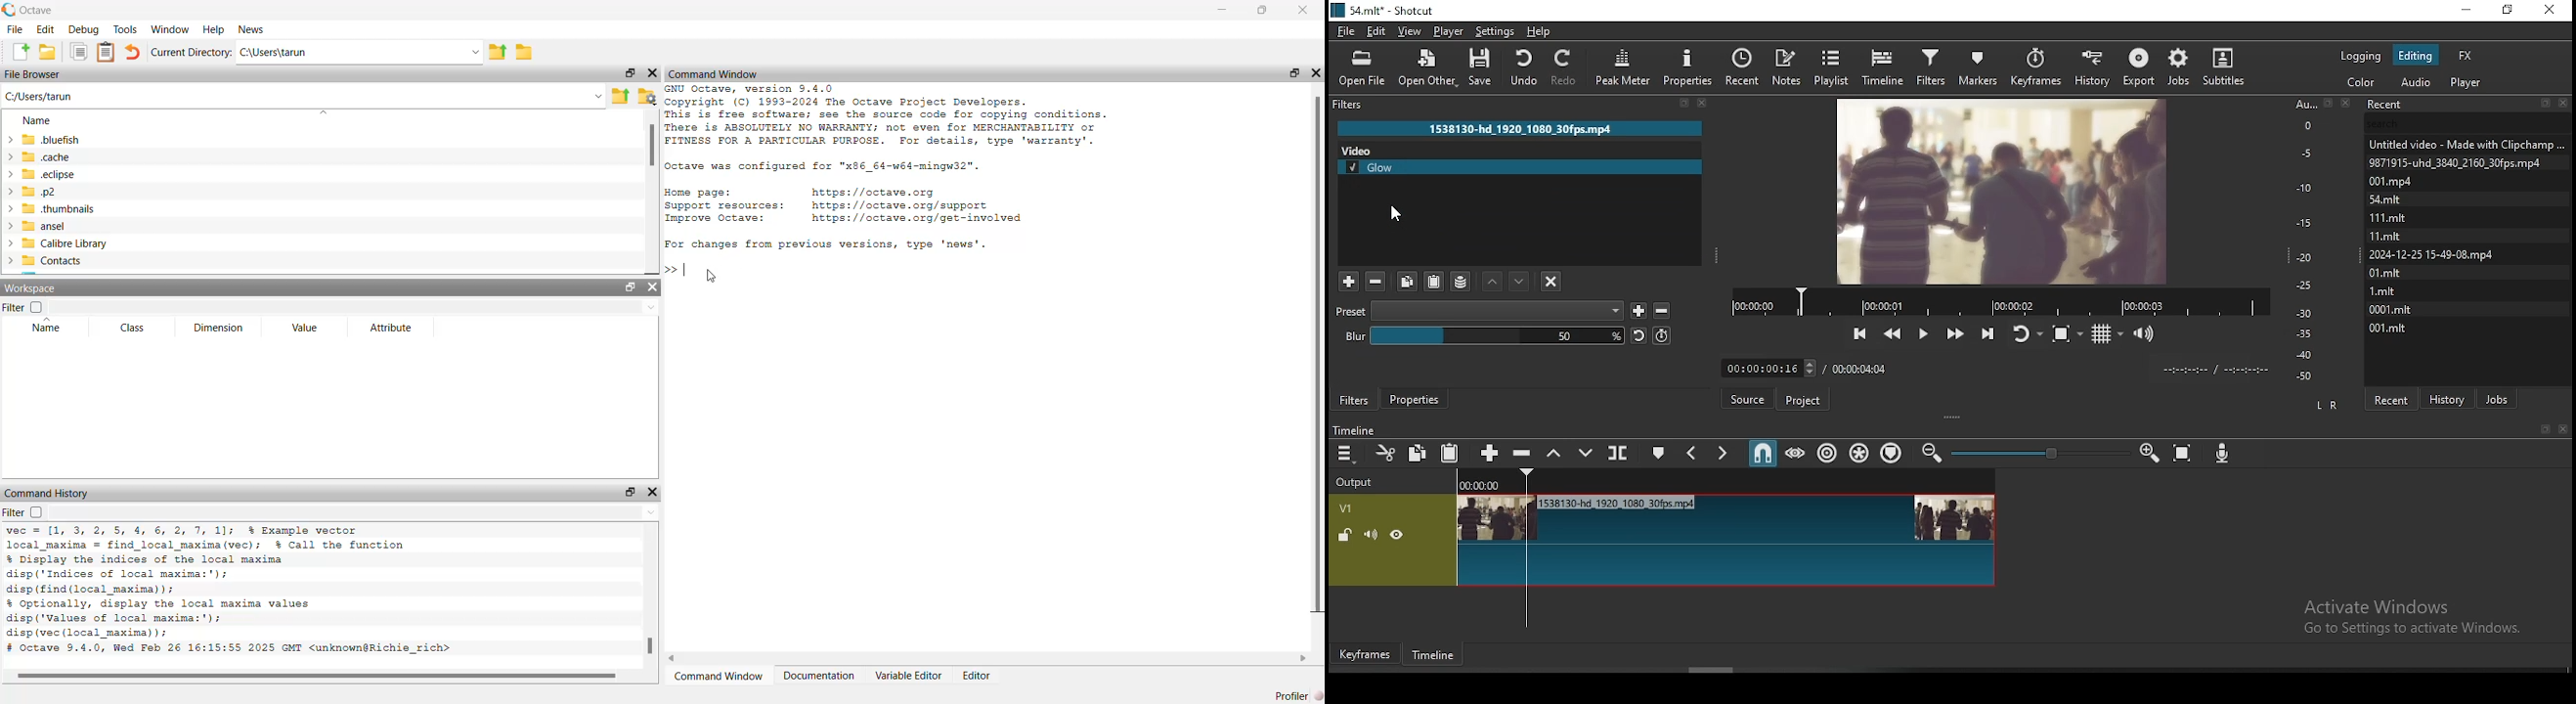  What do you see at coordinates (1377, 32) in the screenshot?
I see `edit` at bounding box center [1377, 32].